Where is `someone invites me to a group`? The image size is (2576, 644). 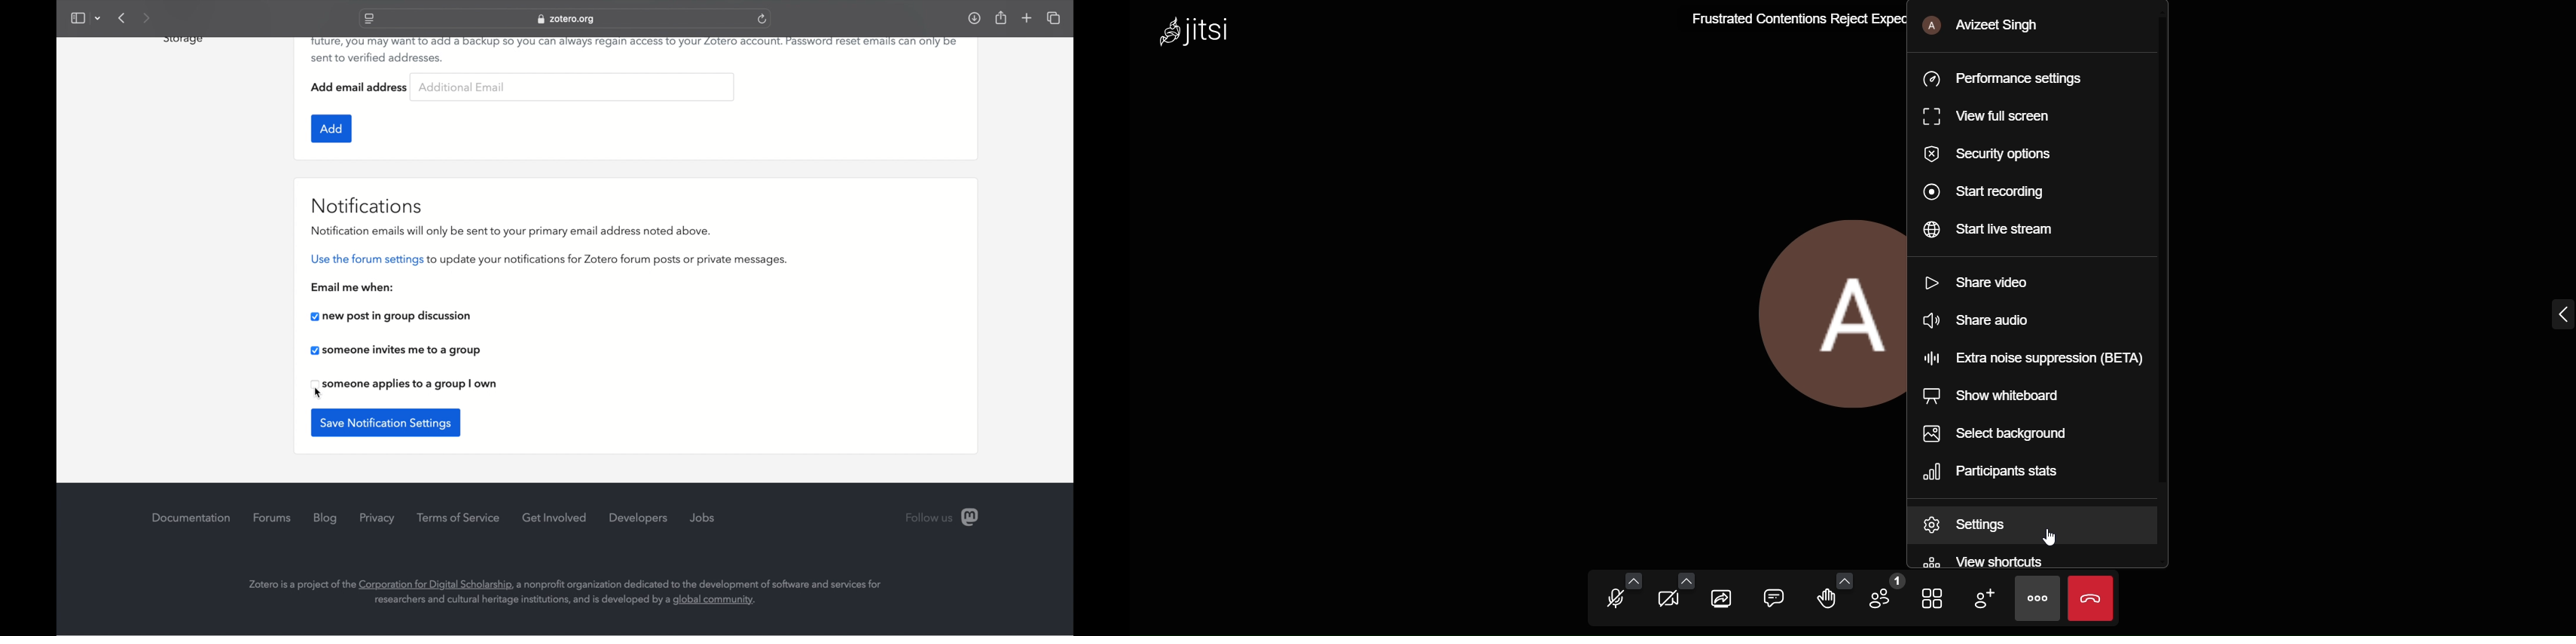 someone invites me to a group is located at coordinates (396, 351).